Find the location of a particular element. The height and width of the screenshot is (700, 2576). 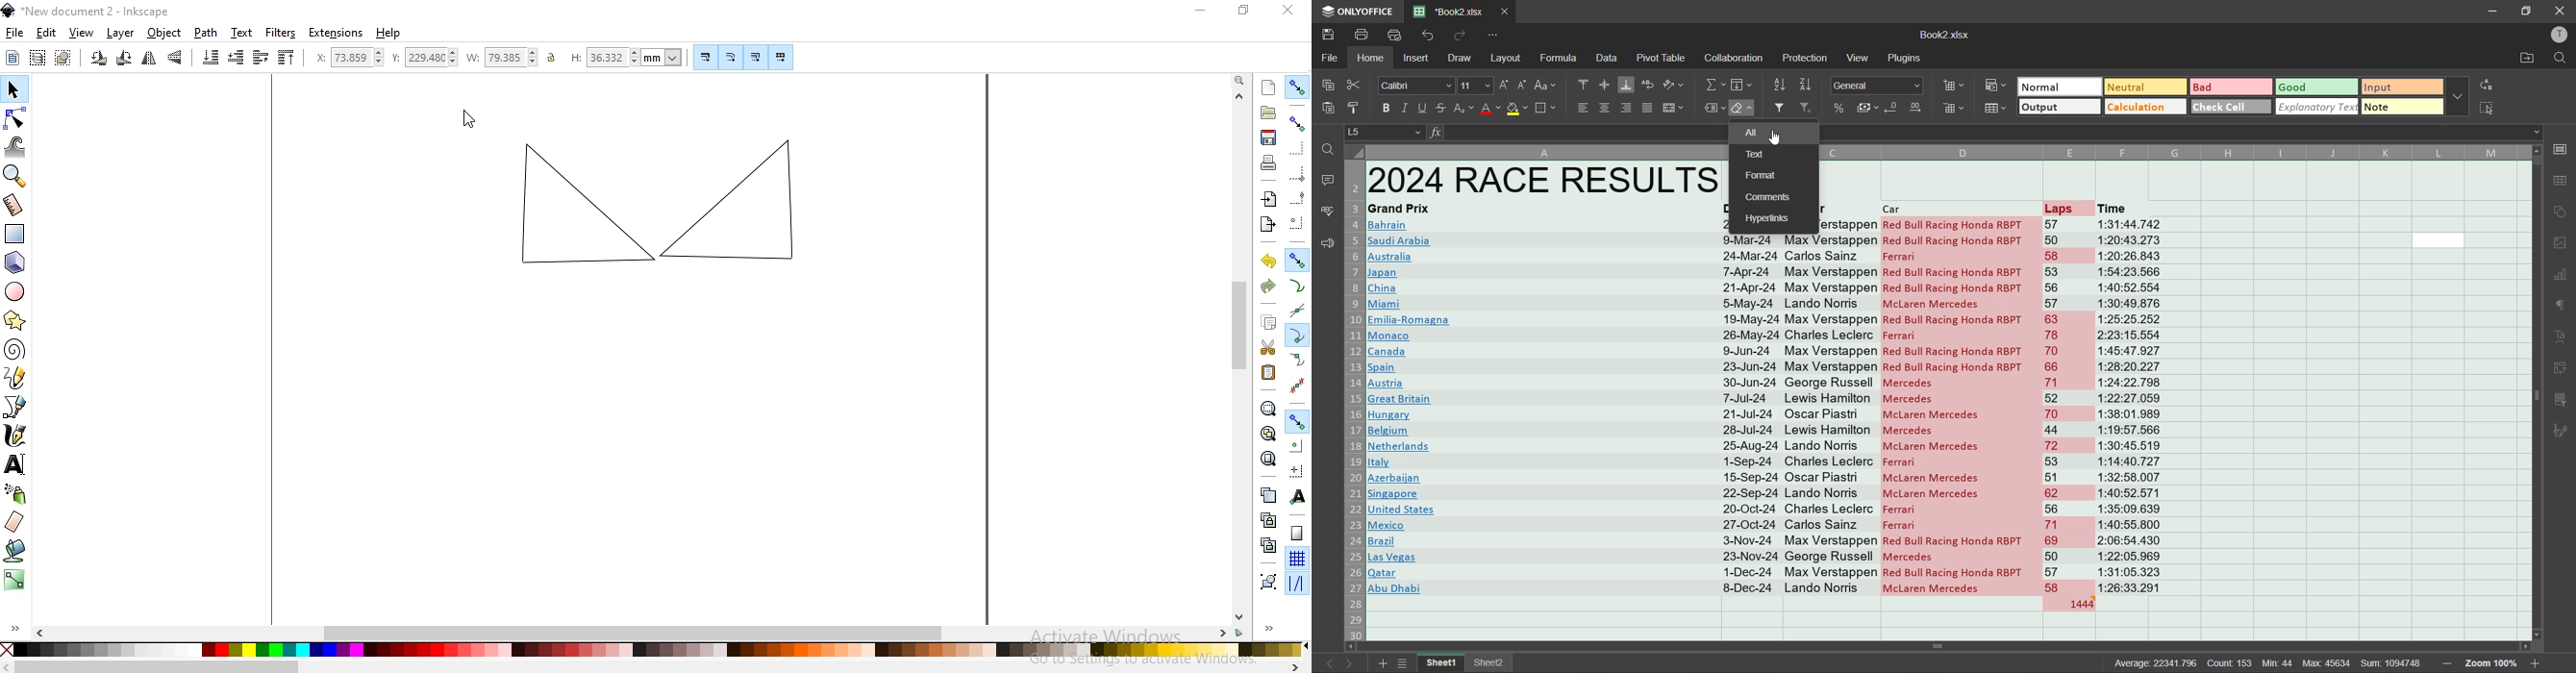

output is located at coordinates (2061, 107).